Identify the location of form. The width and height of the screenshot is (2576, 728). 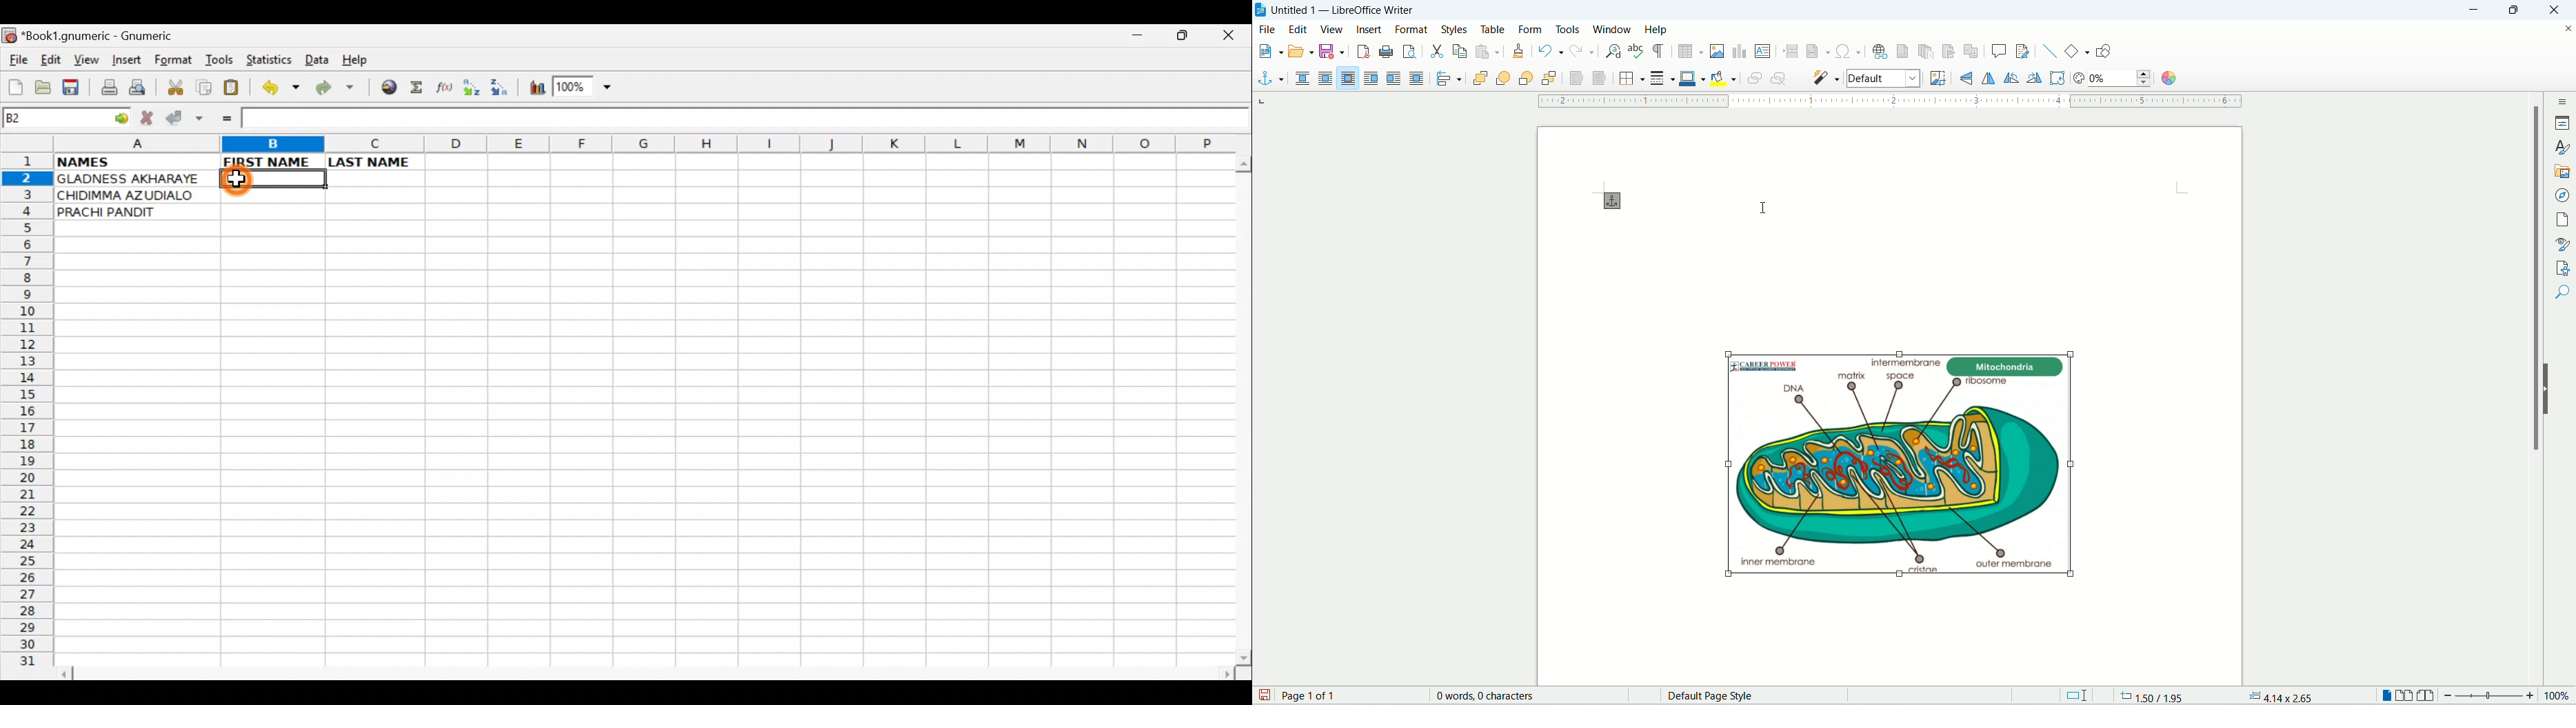
(1533, 28).